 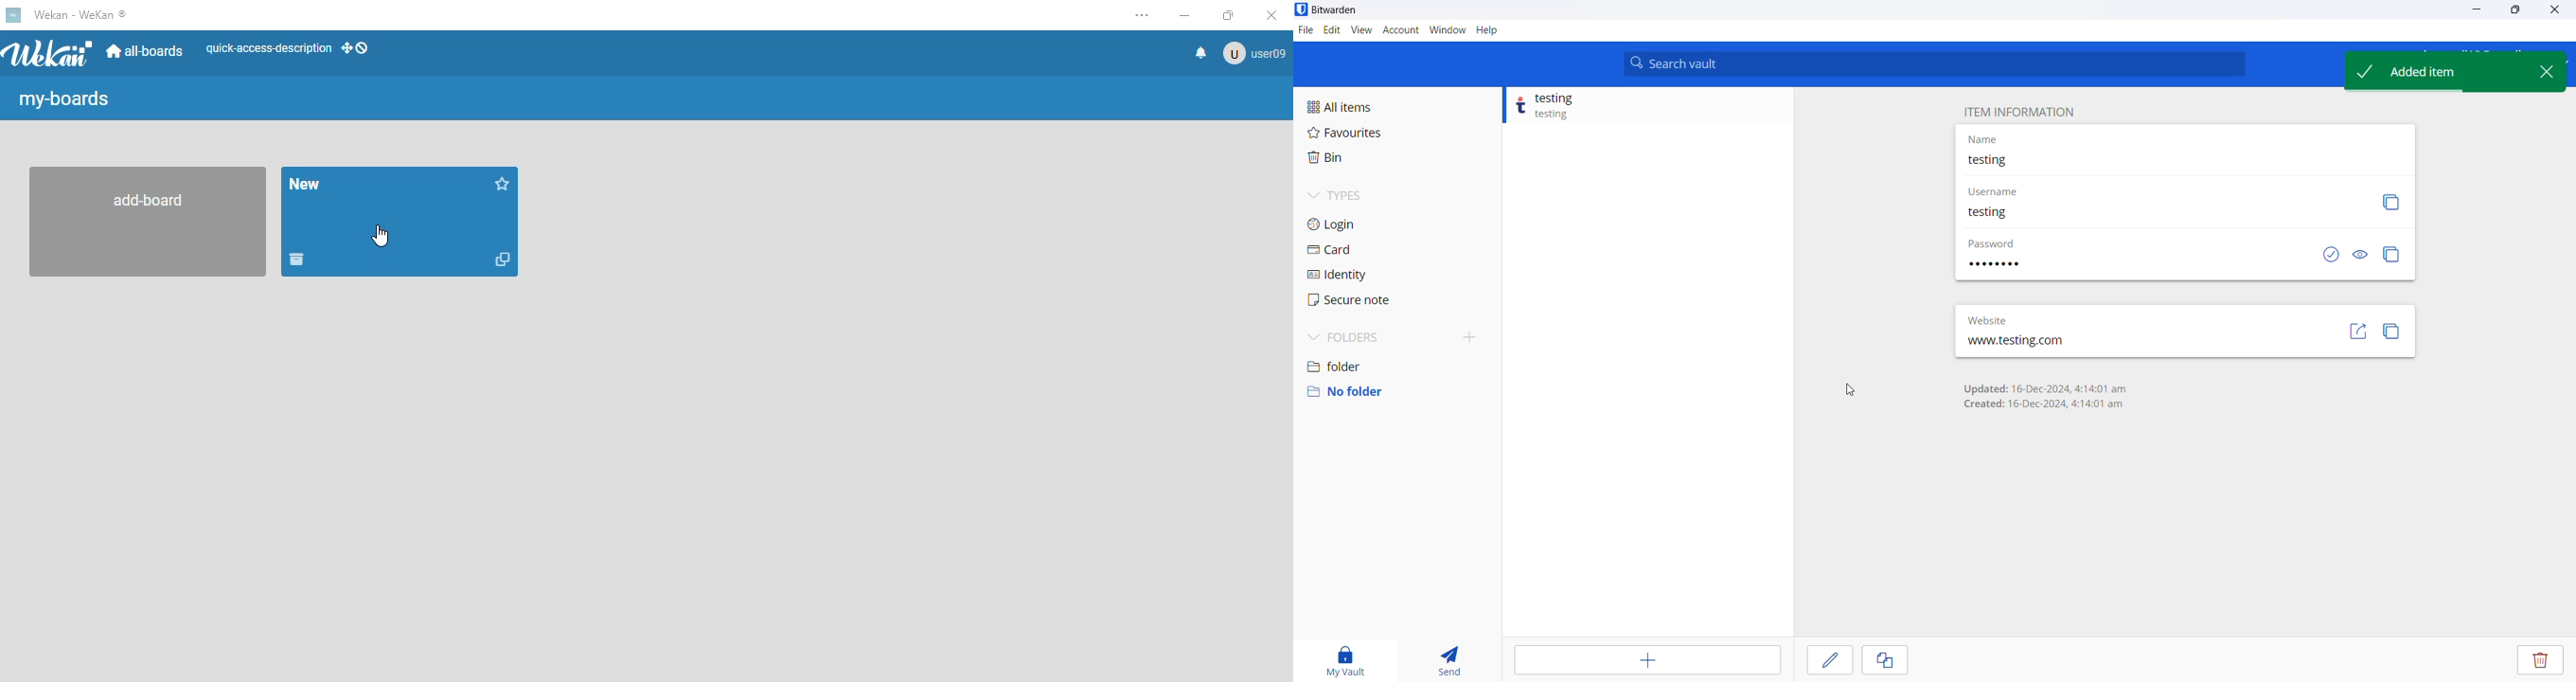 What do you see at coordinates (2001, 189) in the screenshot?
I see `username heading` at bounding box center [2001, 189].